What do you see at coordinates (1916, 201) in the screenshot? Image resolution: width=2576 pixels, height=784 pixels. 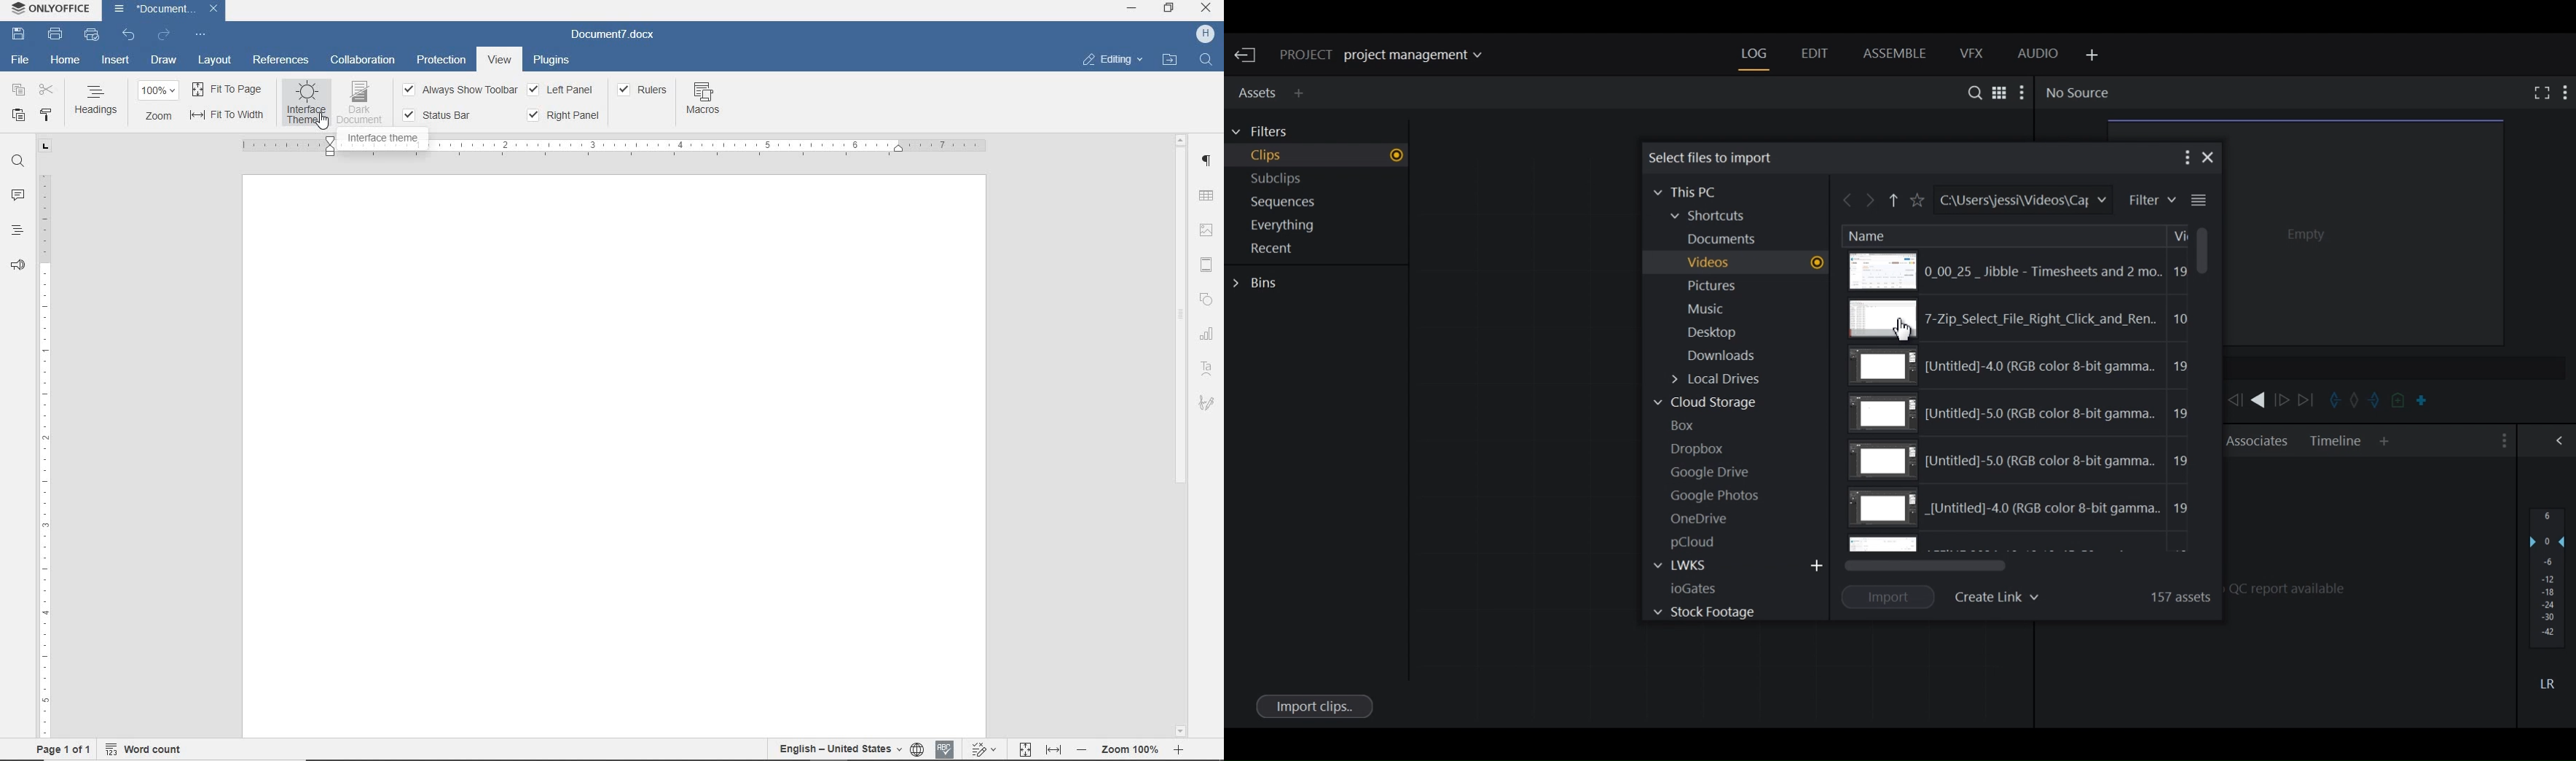 I see `Add/Remove folder as a favorite` at bounding box center [1916, 201].